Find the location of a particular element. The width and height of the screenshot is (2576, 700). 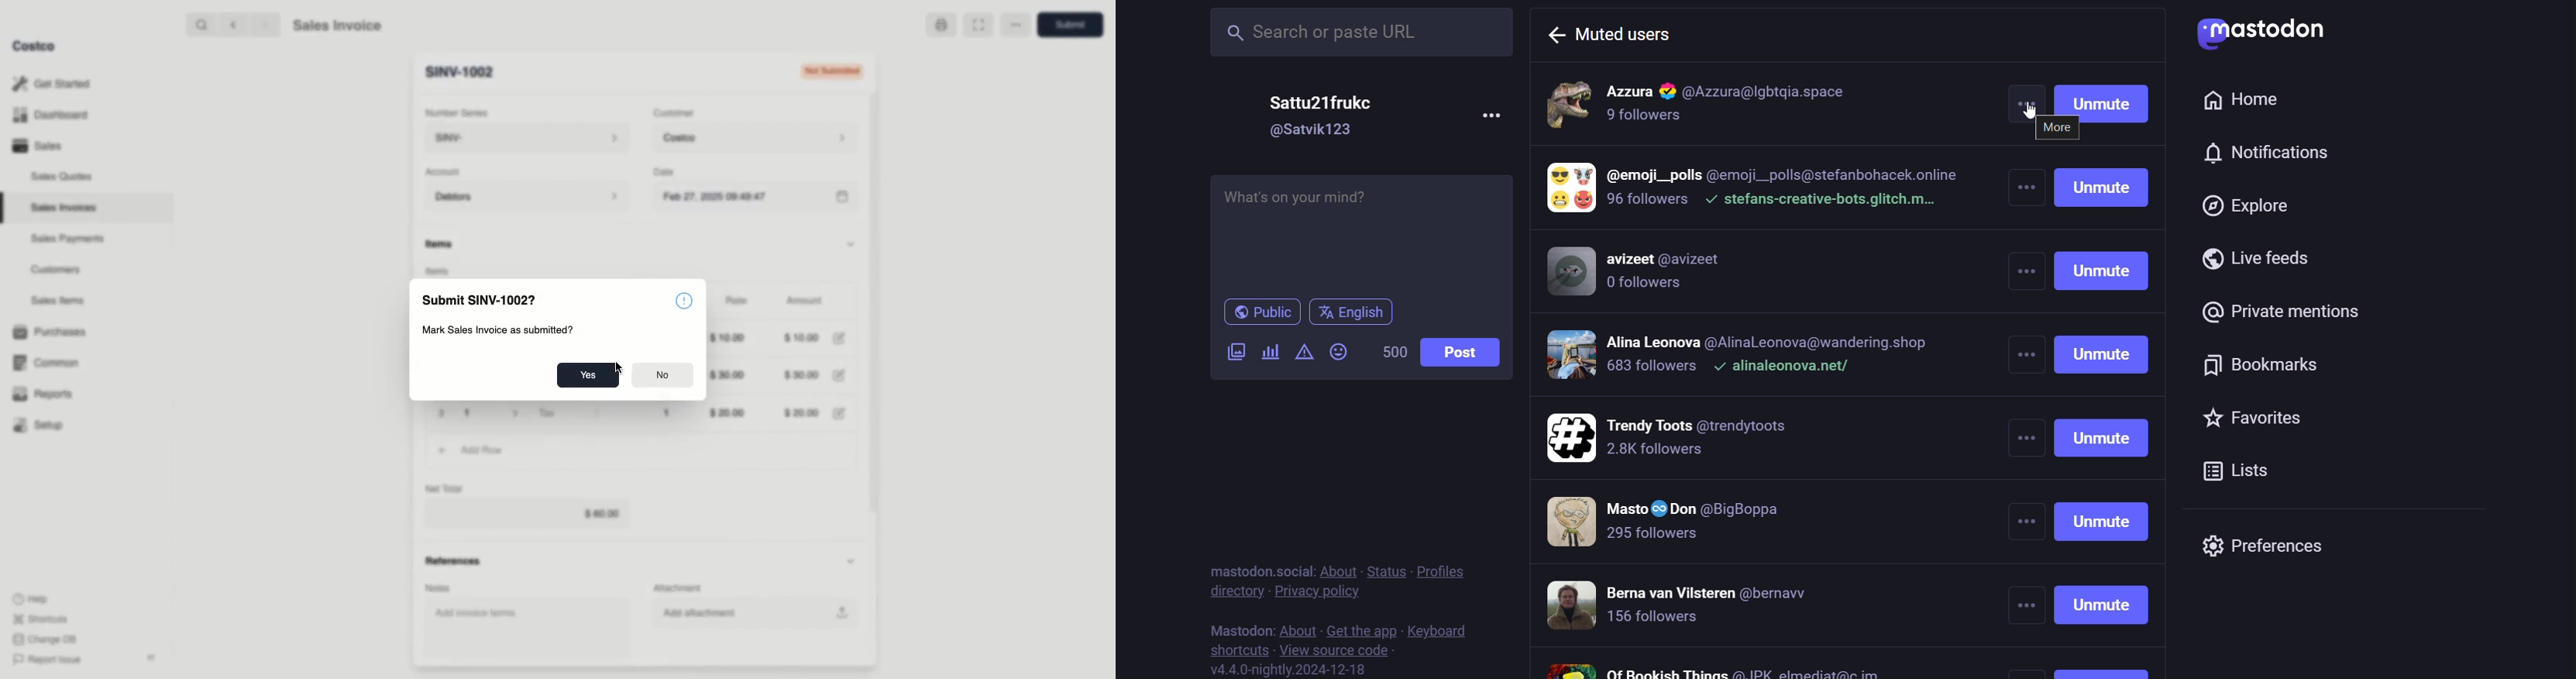

list is located at coordinates (2241, 468).